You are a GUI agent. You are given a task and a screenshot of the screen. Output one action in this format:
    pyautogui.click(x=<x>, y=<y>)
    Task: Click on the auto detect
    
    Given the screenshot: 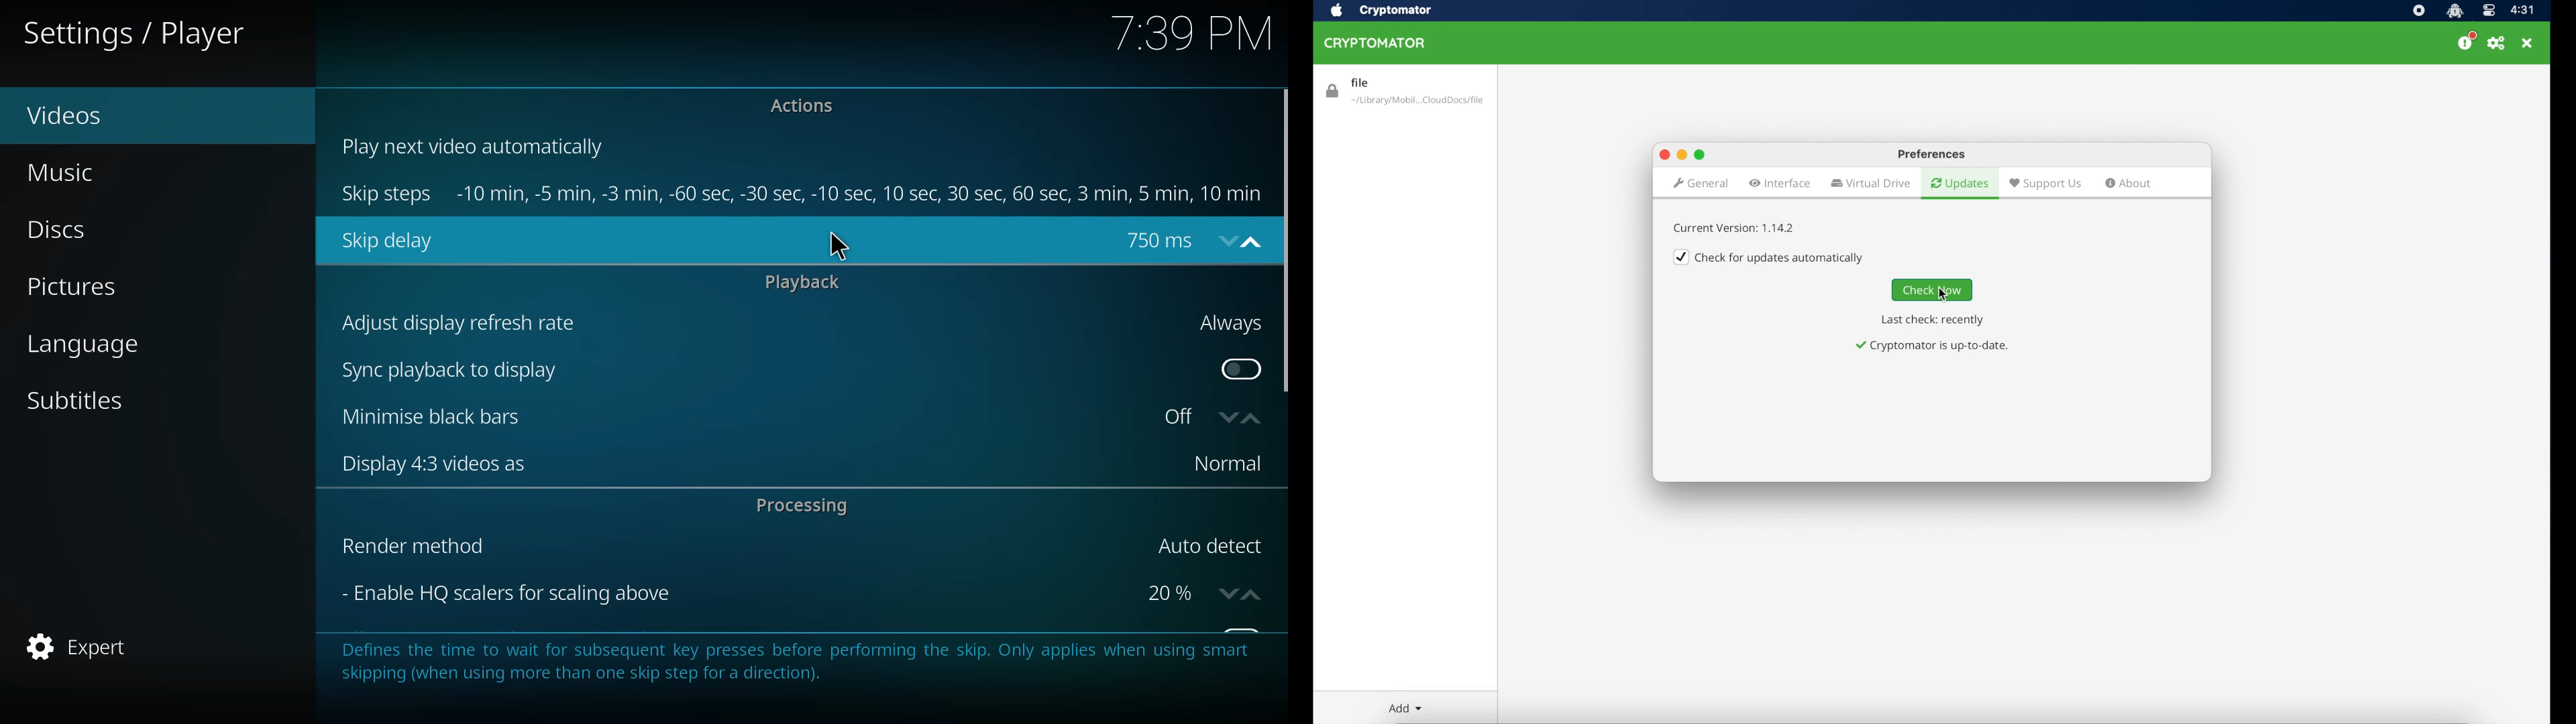 What is the action you would take?
    pyautogui.click(x=1206, y=546)
    